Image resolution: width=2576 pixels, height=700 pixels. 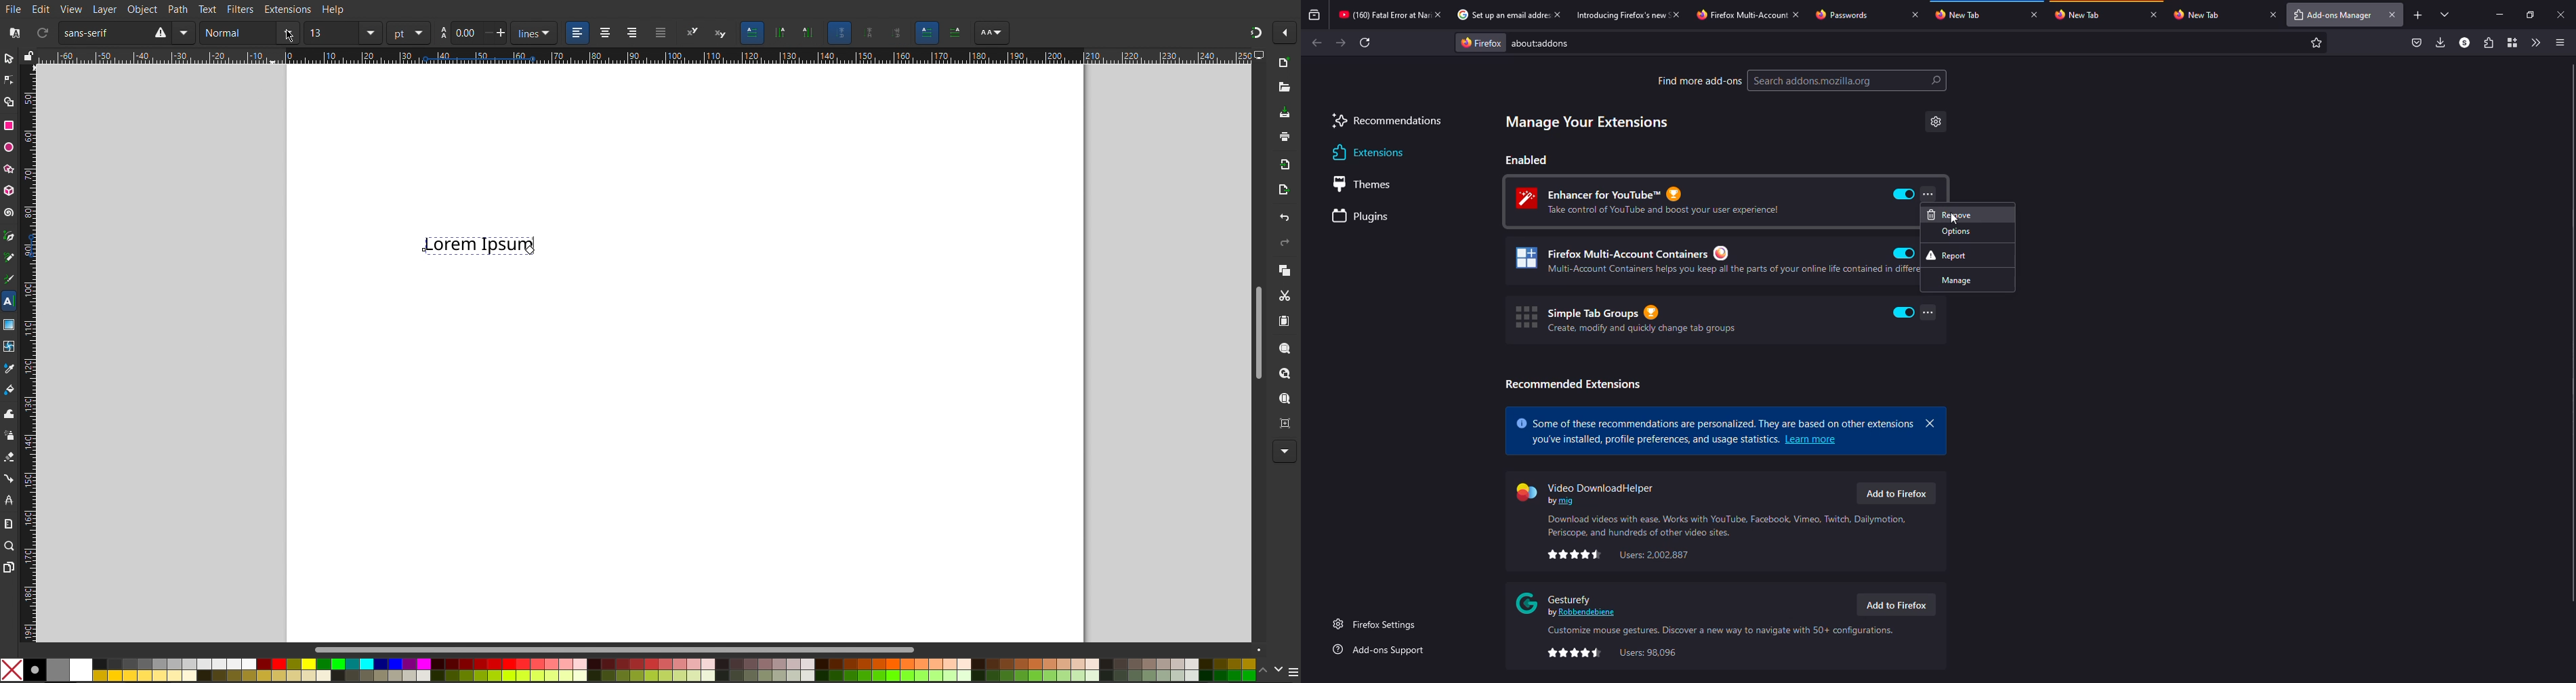 What do you see at coordinates (2418, 15) in the screenshot?
I see `add` at bounding box center [2418, 15].